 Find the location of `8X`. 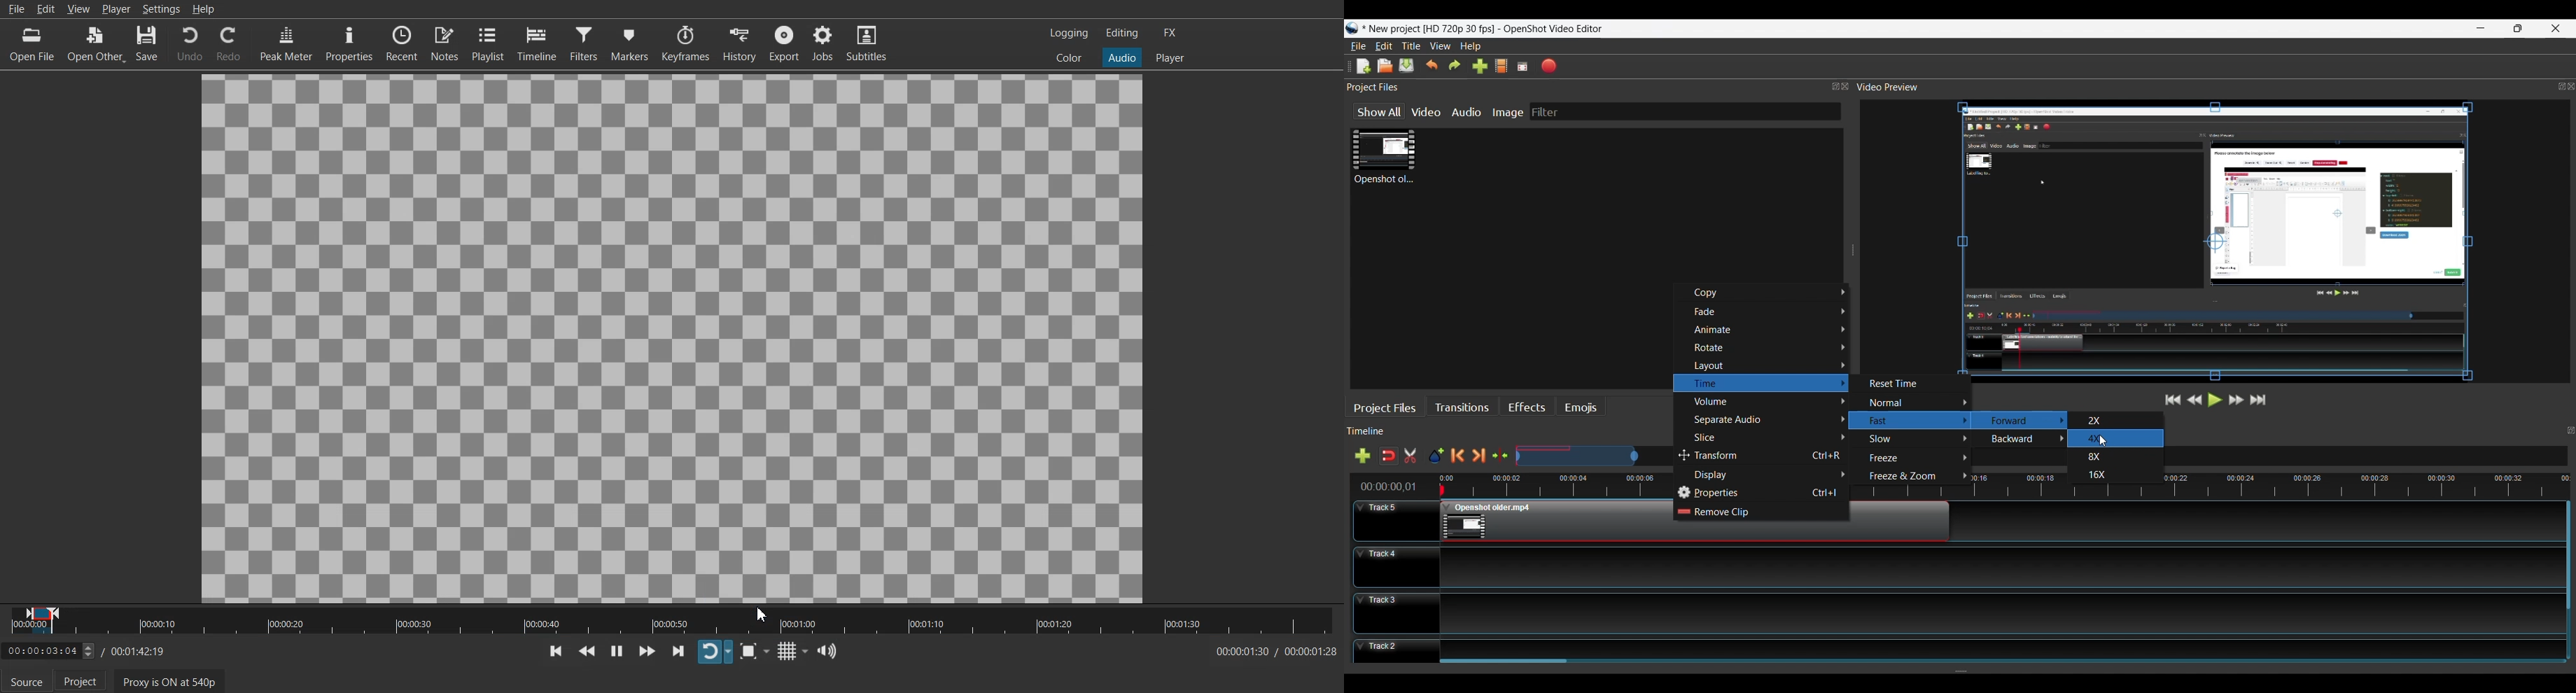

8X is located at coordinates (2098, 458).